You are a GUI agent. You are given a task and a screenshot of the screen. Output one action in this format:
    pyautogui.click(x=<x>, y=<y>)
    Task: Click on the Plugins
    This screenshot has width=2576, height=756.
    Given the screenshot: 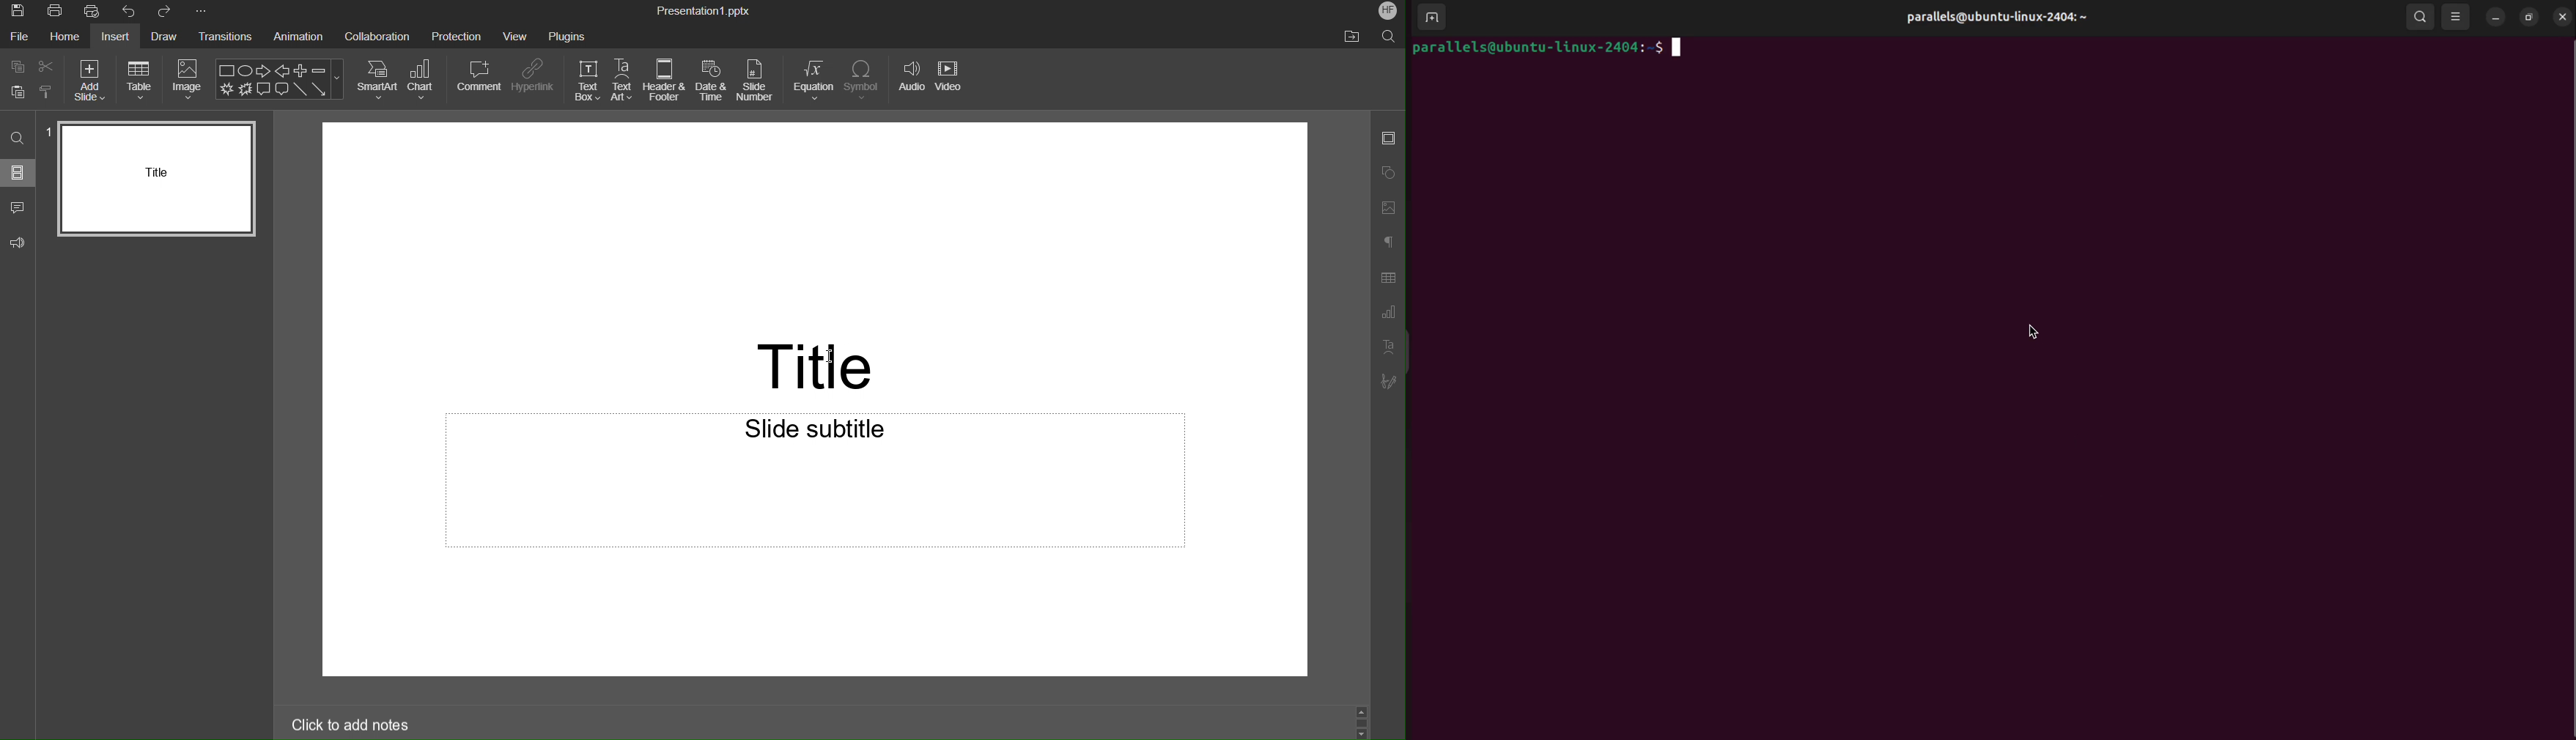 What is the action you would take?
    pyautogui.click(x=567, y=37)
    